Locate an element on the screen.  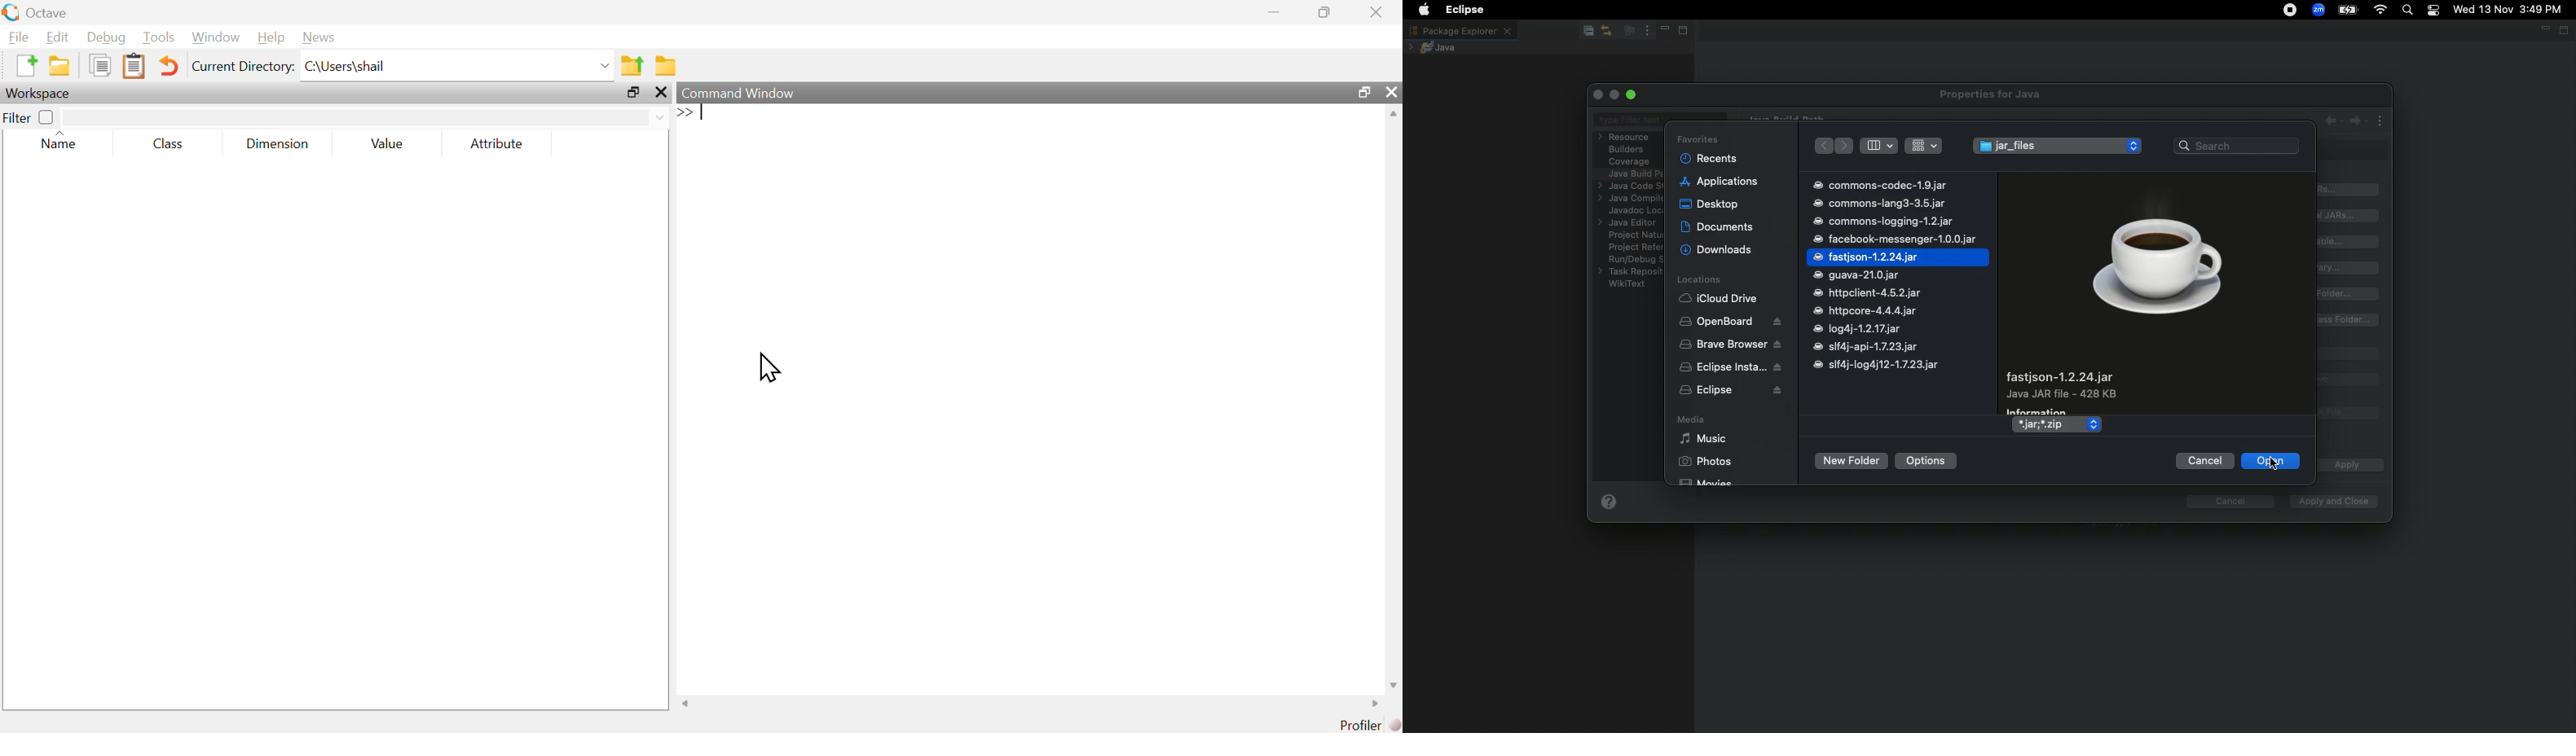
view rows is located at coordinates (1924, 144).